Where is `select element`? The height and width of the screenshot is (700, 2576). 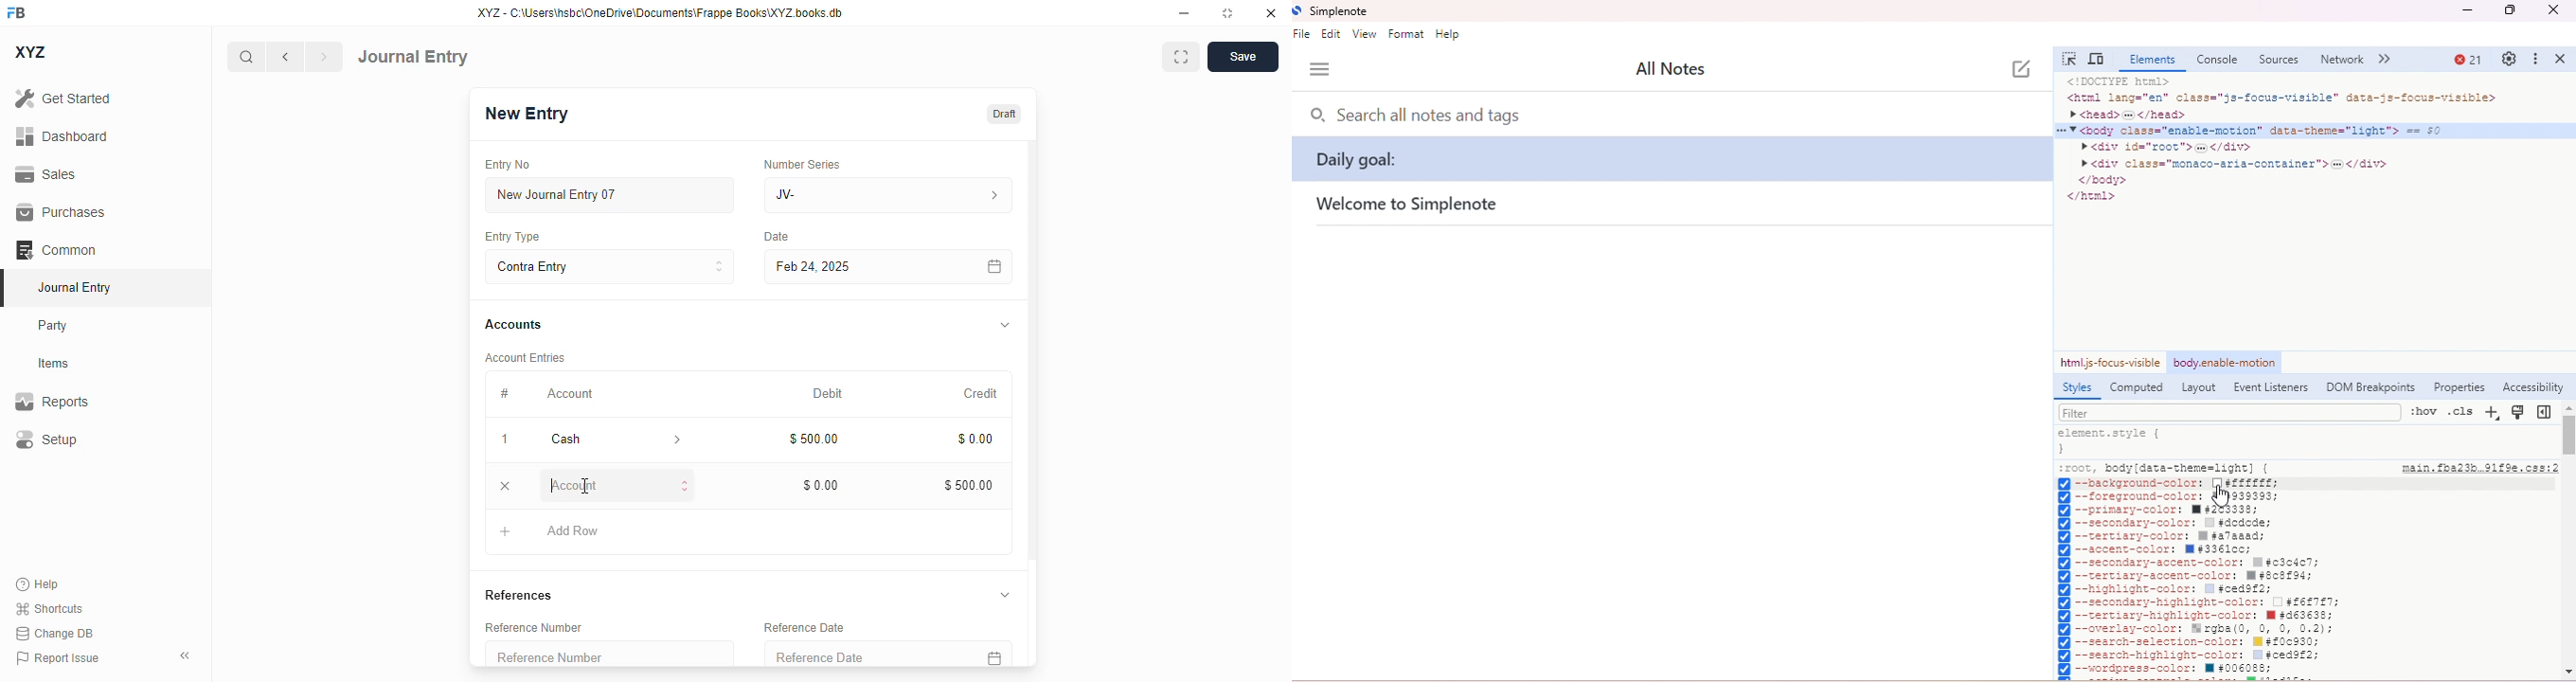
select element is located at coordinates (2070, 59).